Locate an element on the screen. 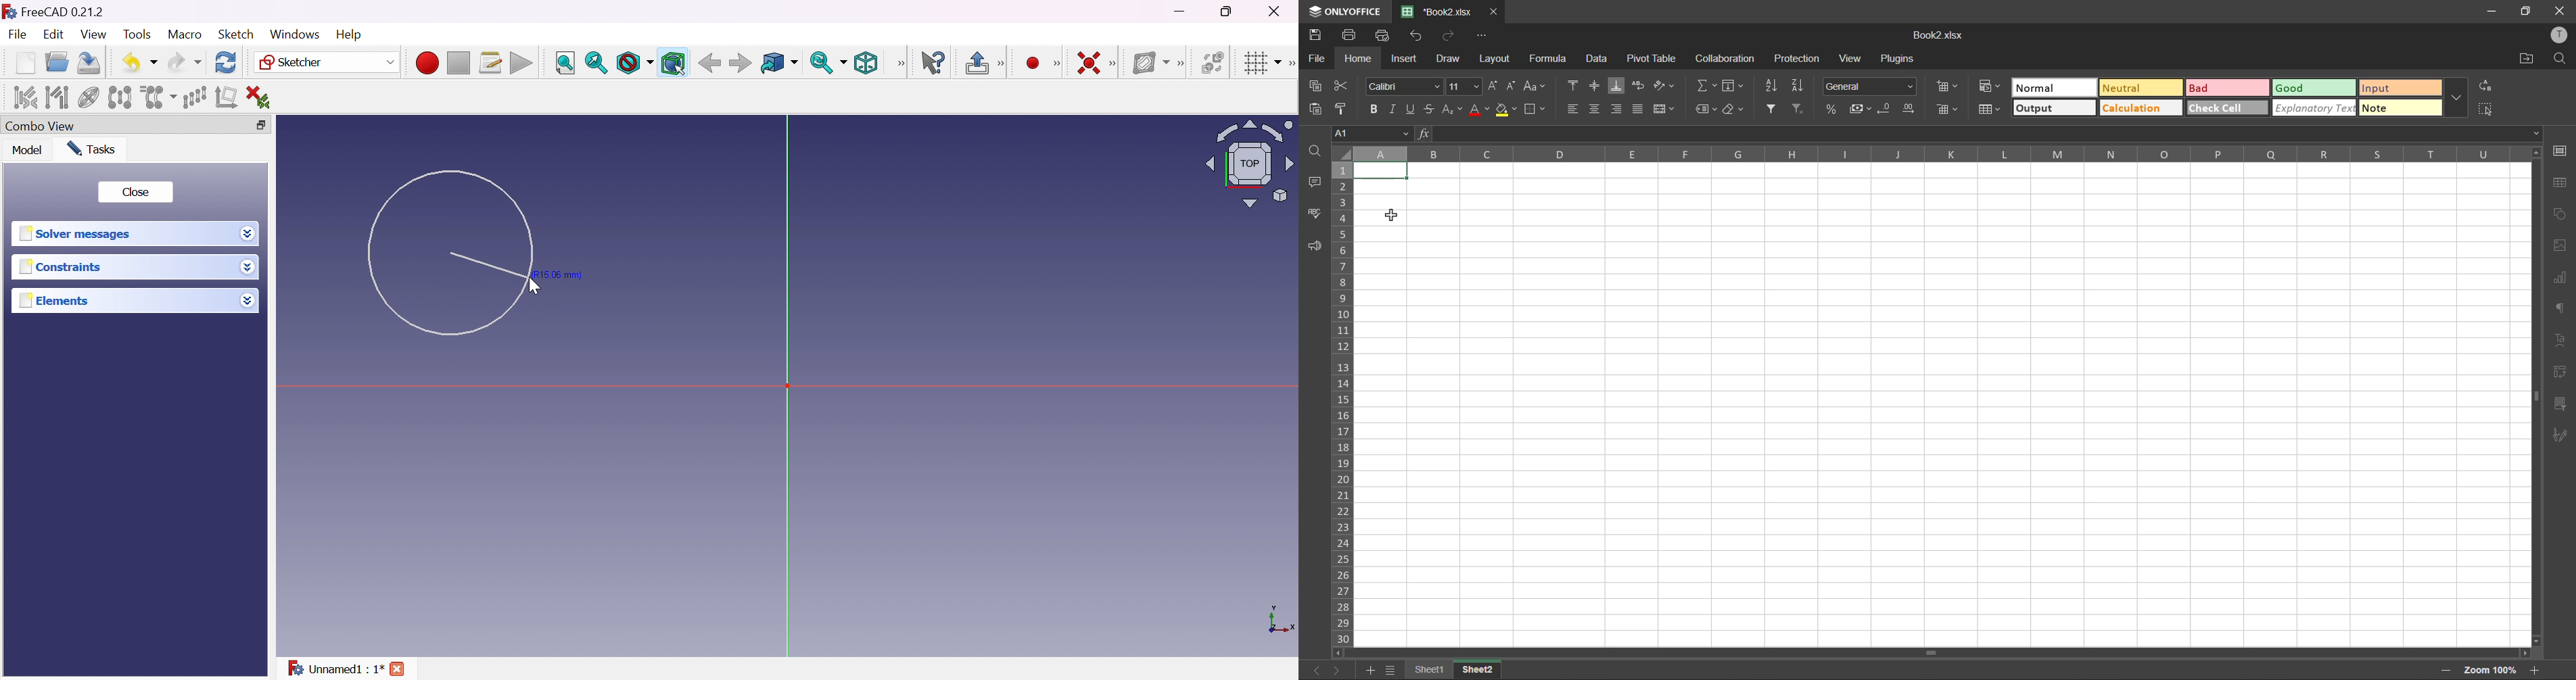 The image size is (2576, 700). protection is located at coordinates (1798, 59).